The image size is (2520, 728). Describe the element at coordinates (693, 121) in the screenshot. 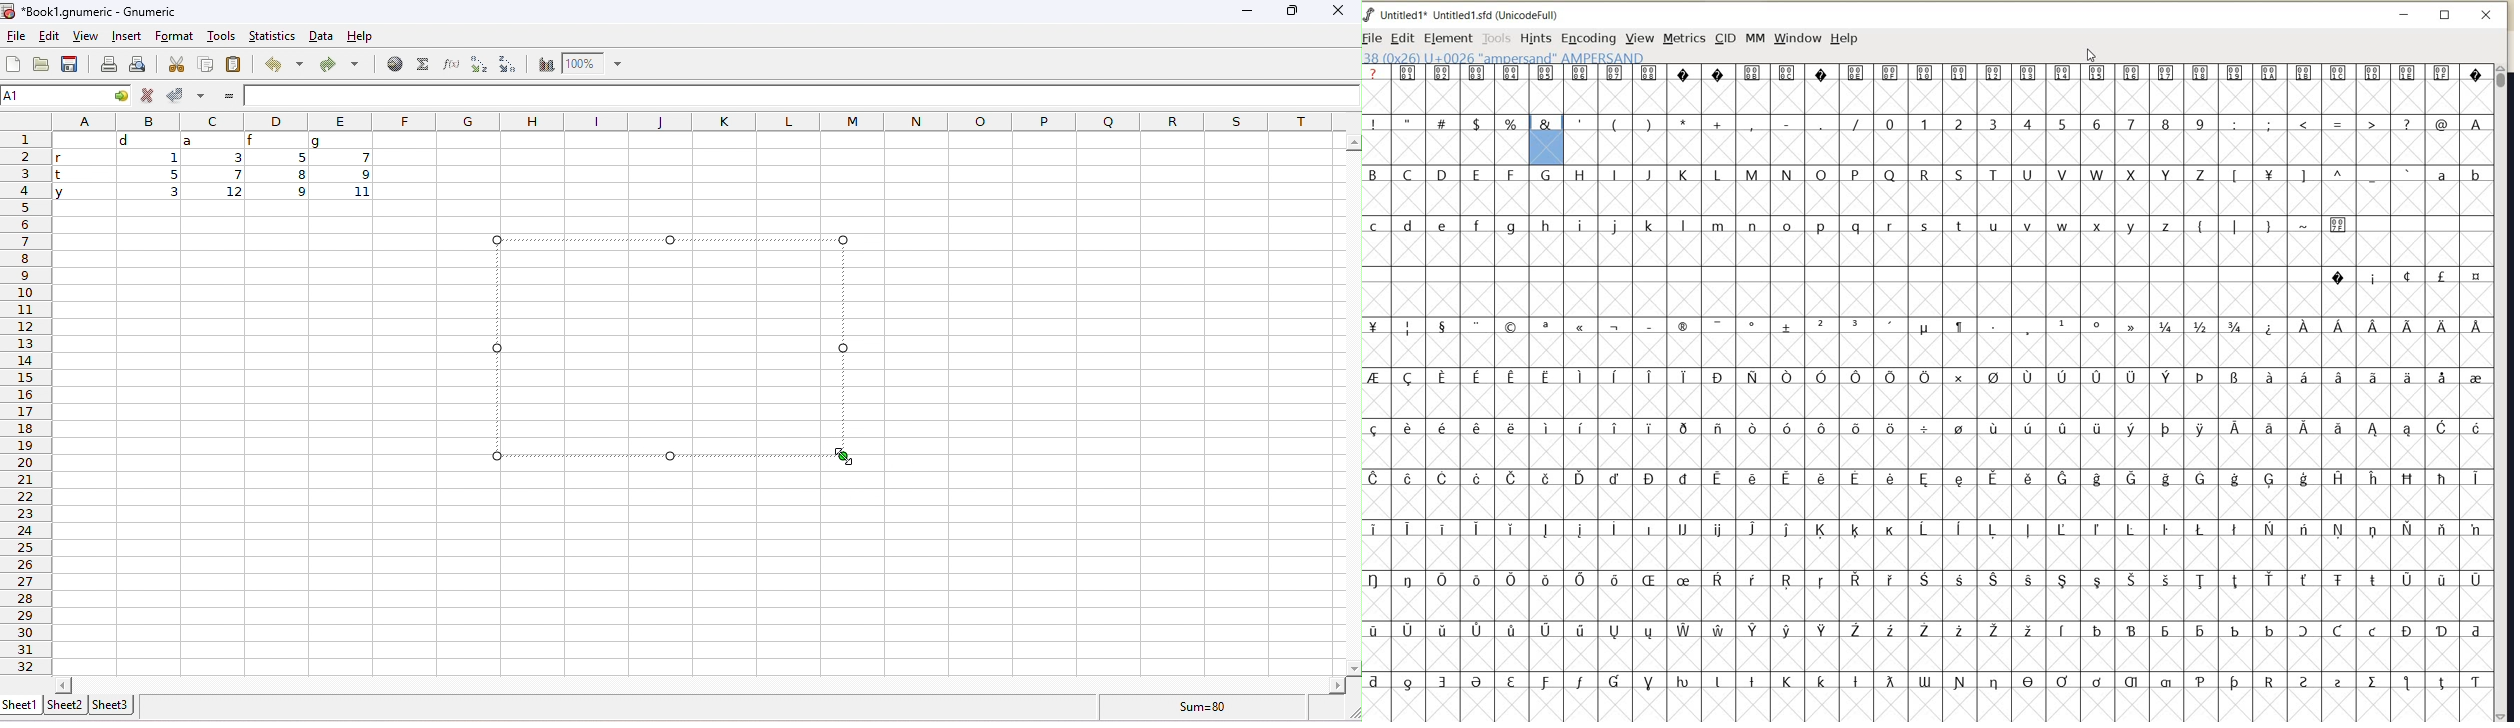

I see `column headings` at that location.